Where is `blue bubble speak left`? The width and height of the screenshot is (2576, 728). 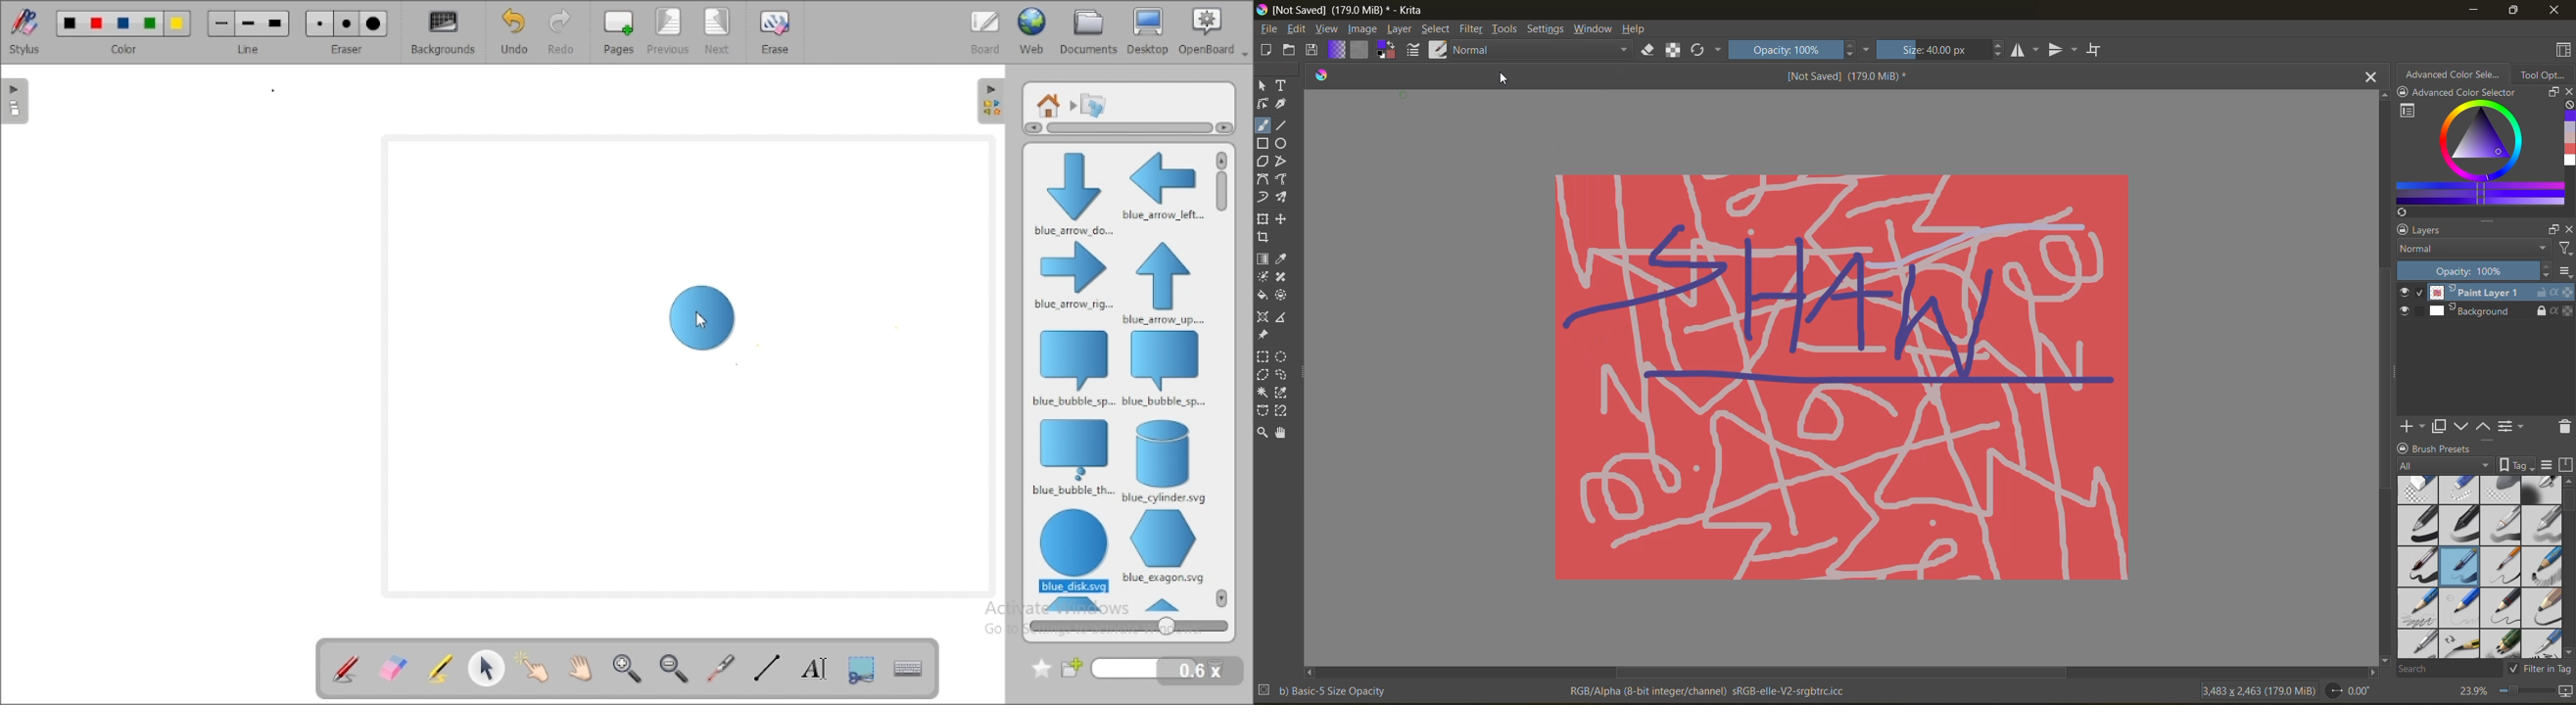
blue bubble speak left is located at coordinates (1166, 369).